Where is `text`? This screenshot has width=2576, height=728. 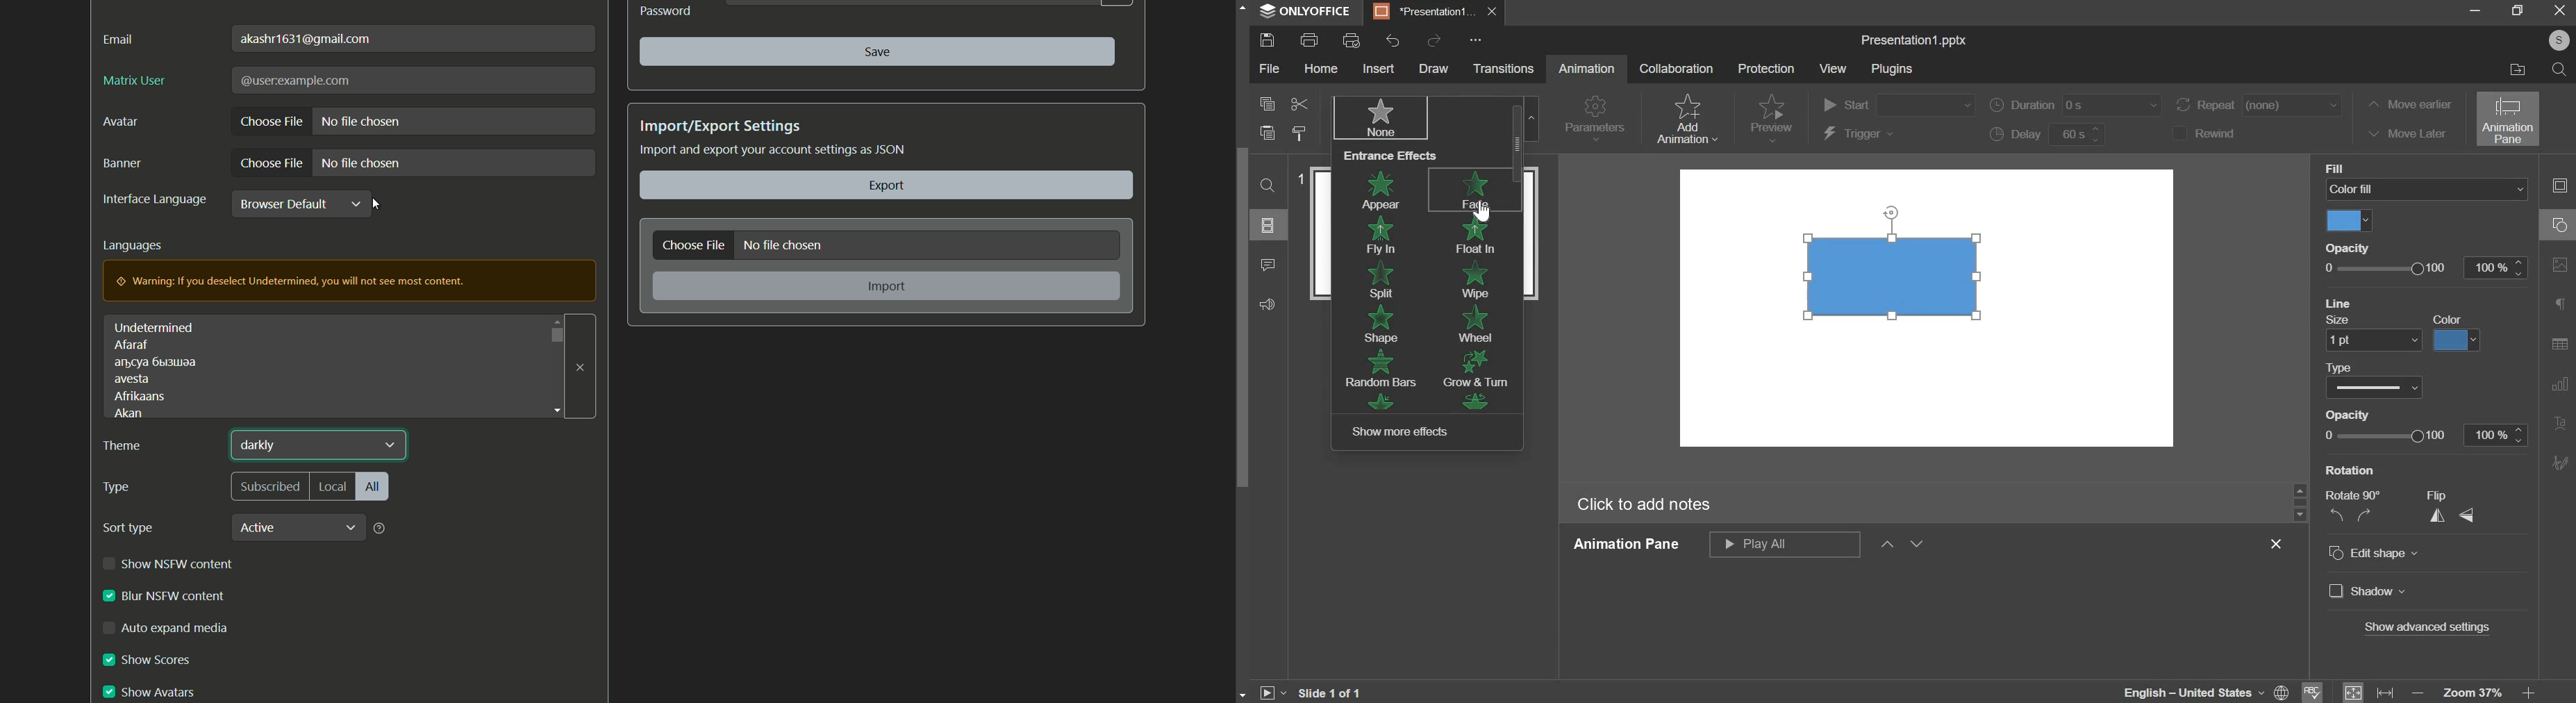
text is located at coordinates (156, 363).